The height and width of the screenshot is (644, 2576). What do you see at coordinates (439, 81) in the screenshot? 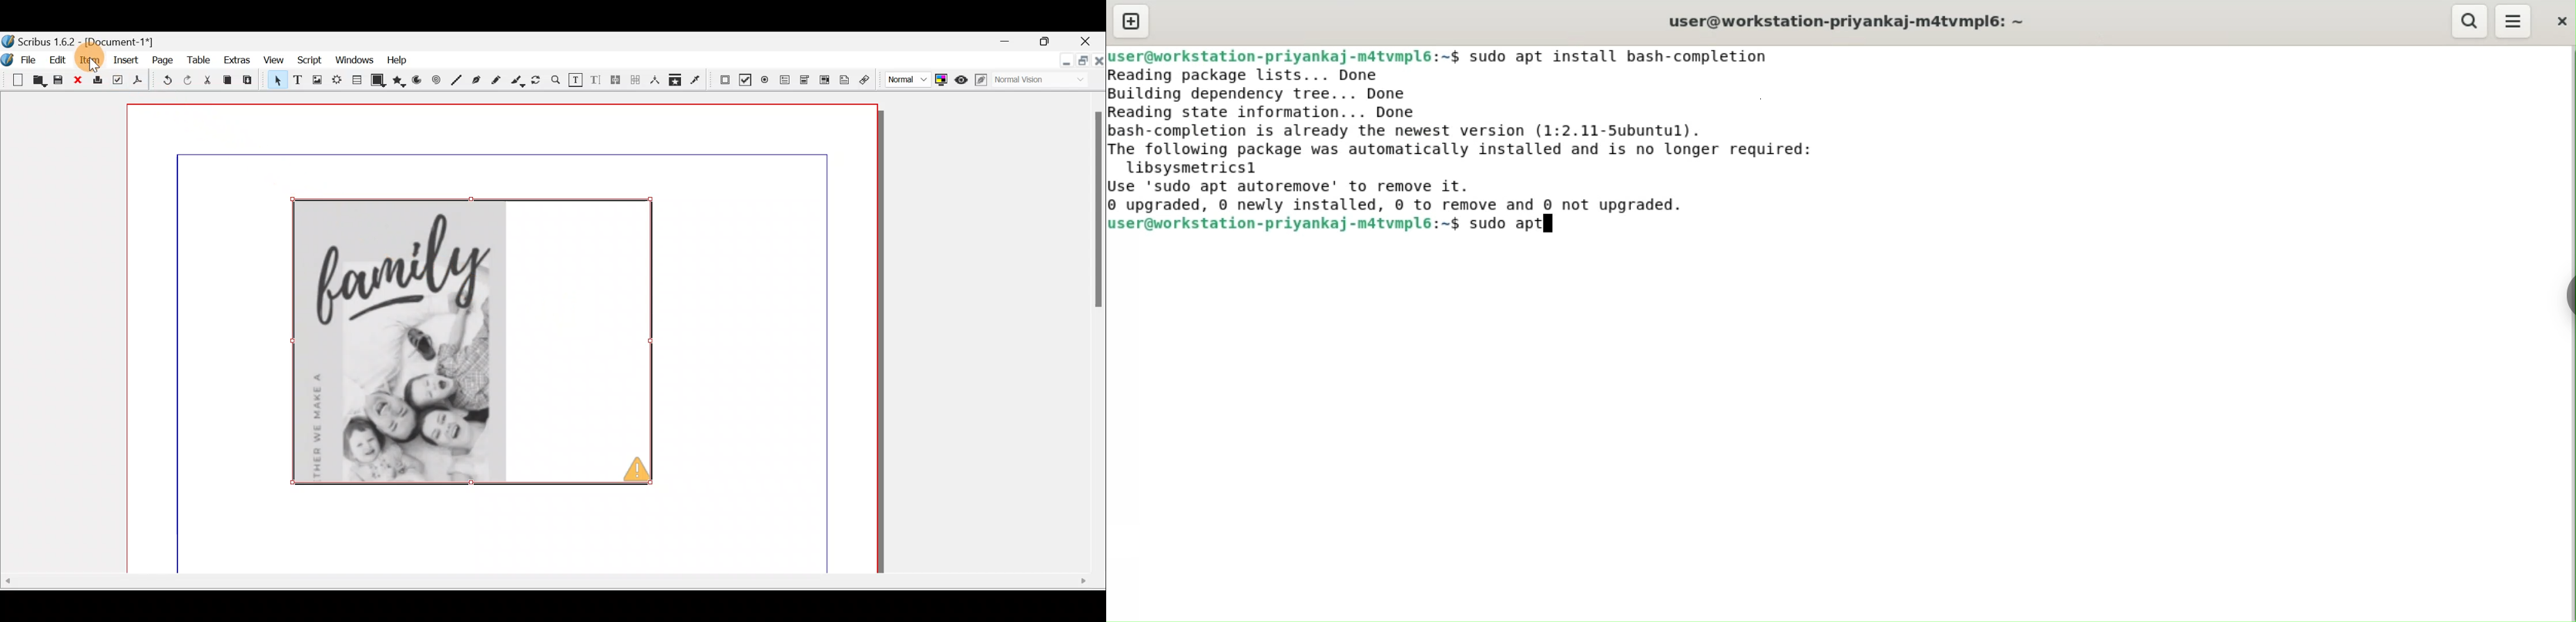
I see `Spiral` at bounding box center [439, 81].